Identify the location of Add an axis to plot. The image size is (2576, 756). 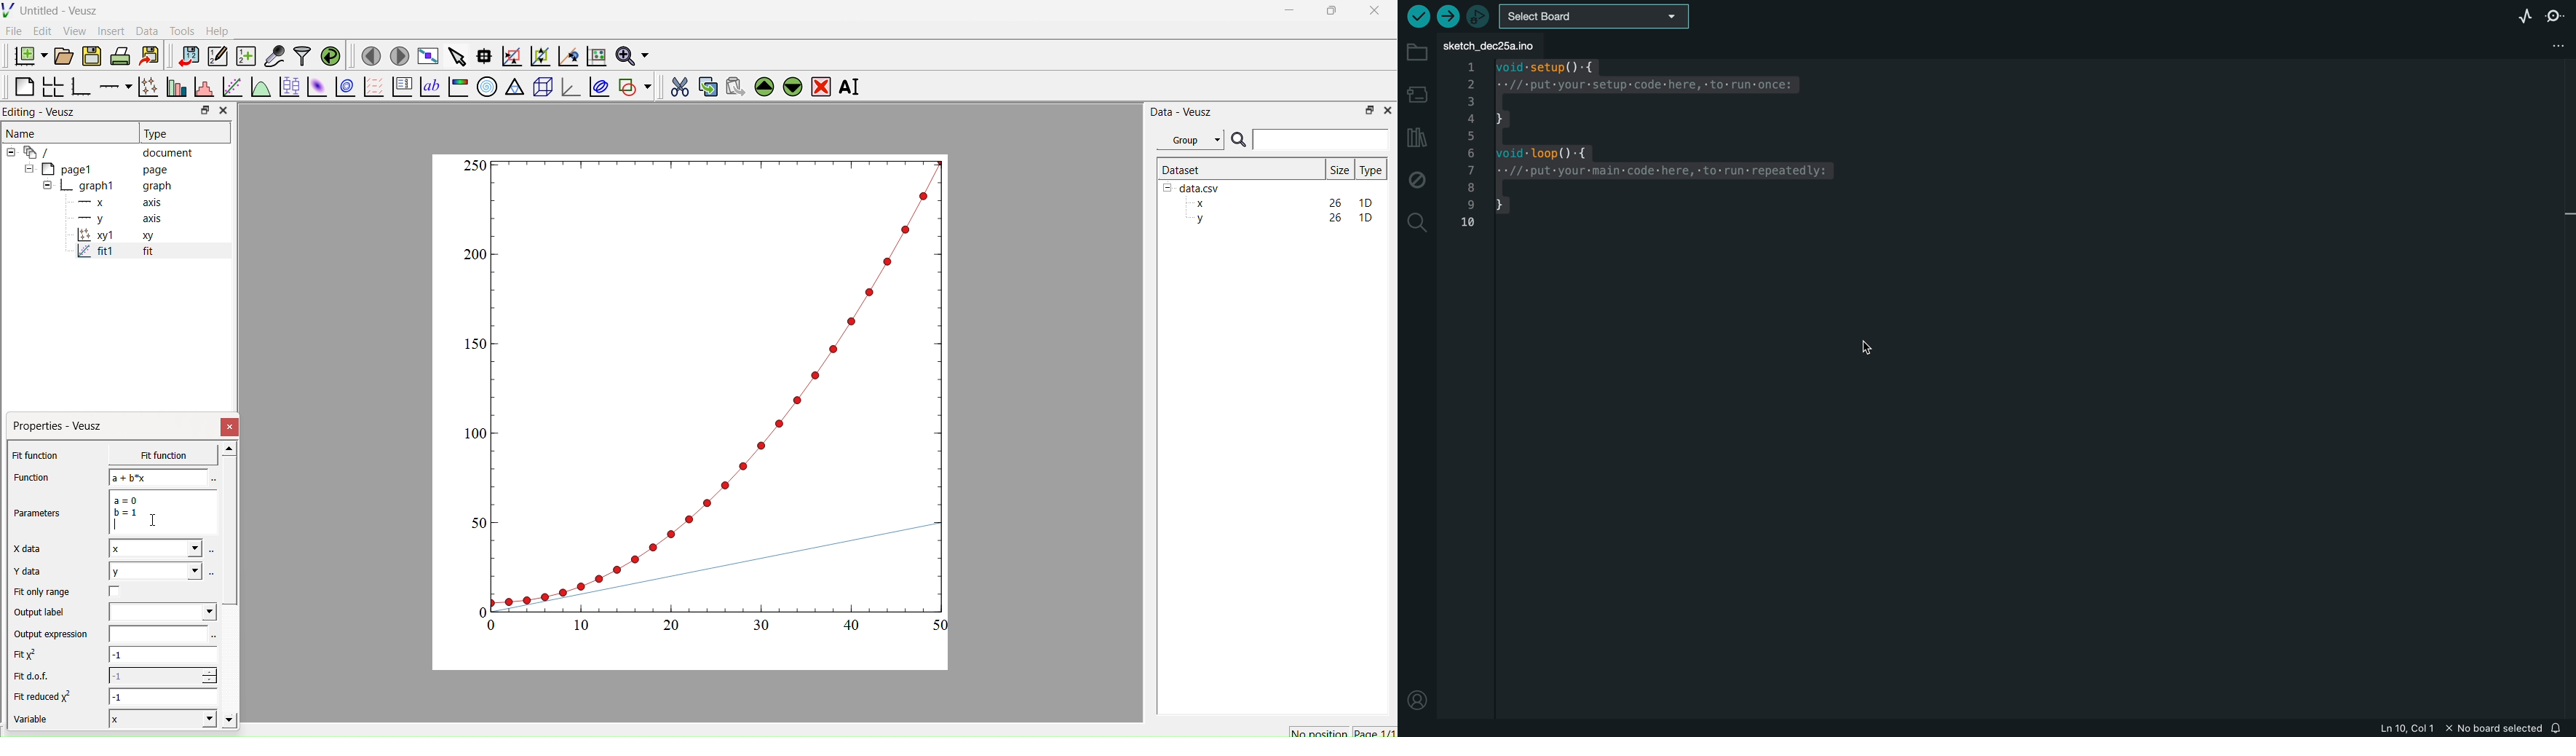
(111, 85).